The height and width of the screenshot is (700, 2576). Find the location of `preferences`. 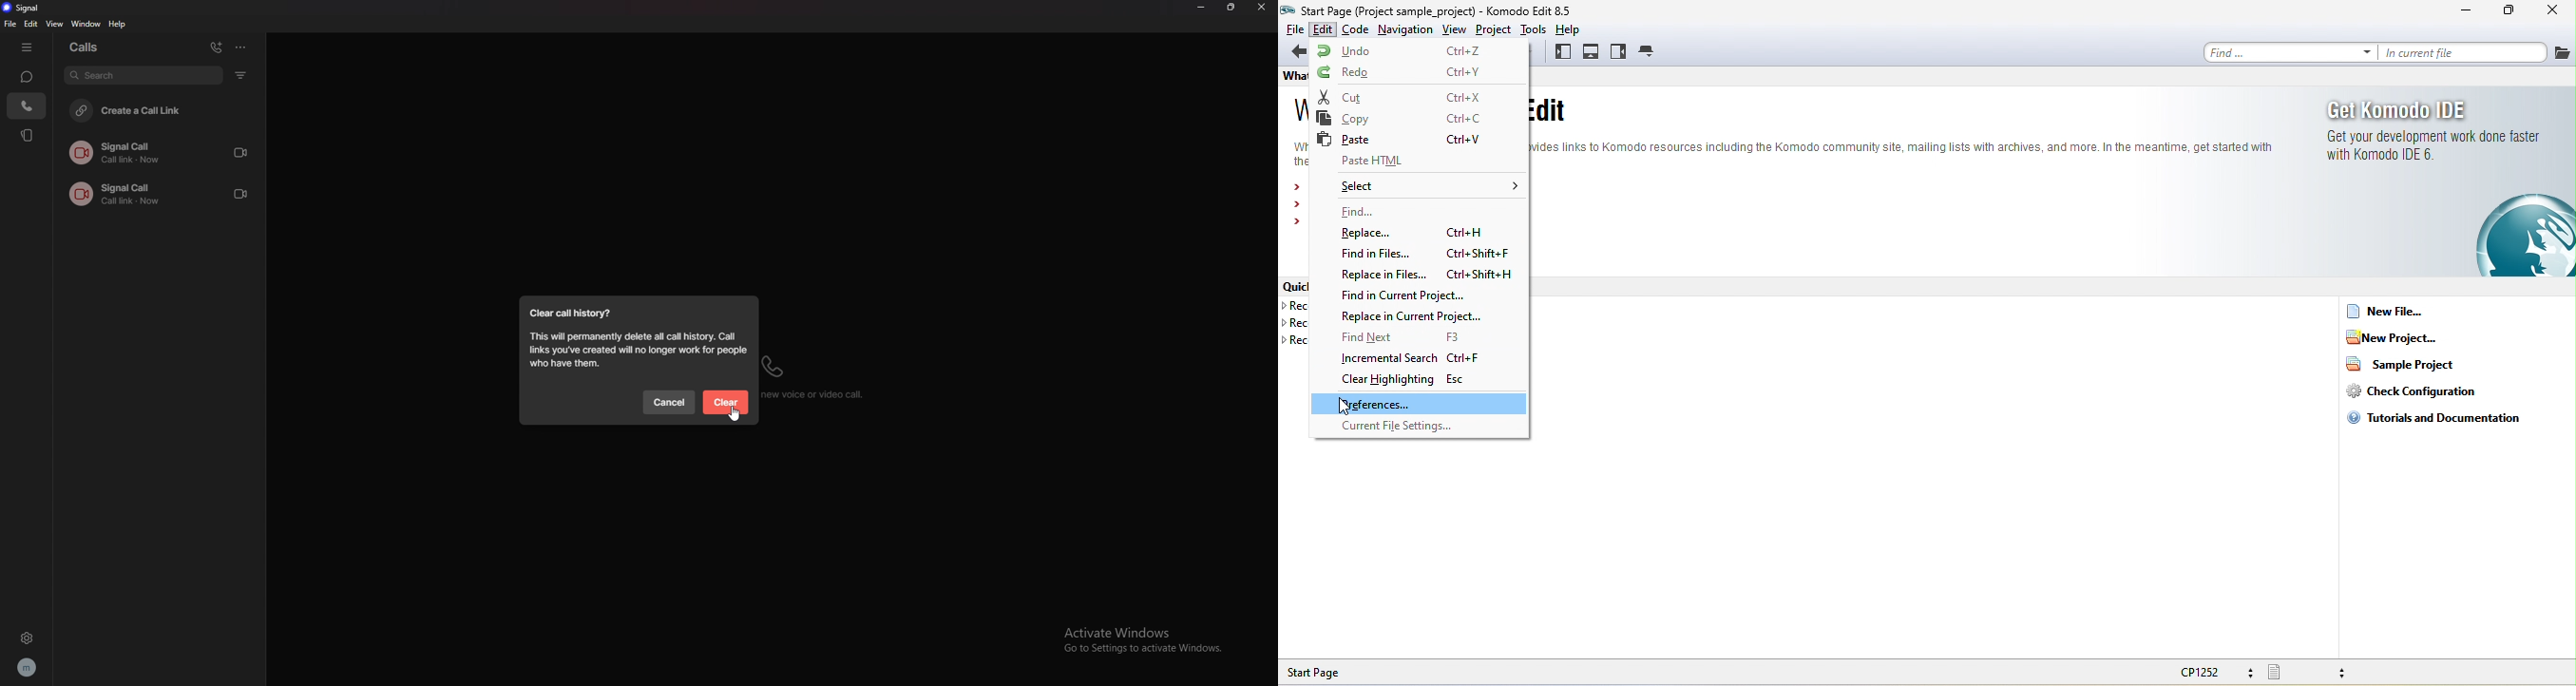

preferences is located at coordinates (1417, 404).